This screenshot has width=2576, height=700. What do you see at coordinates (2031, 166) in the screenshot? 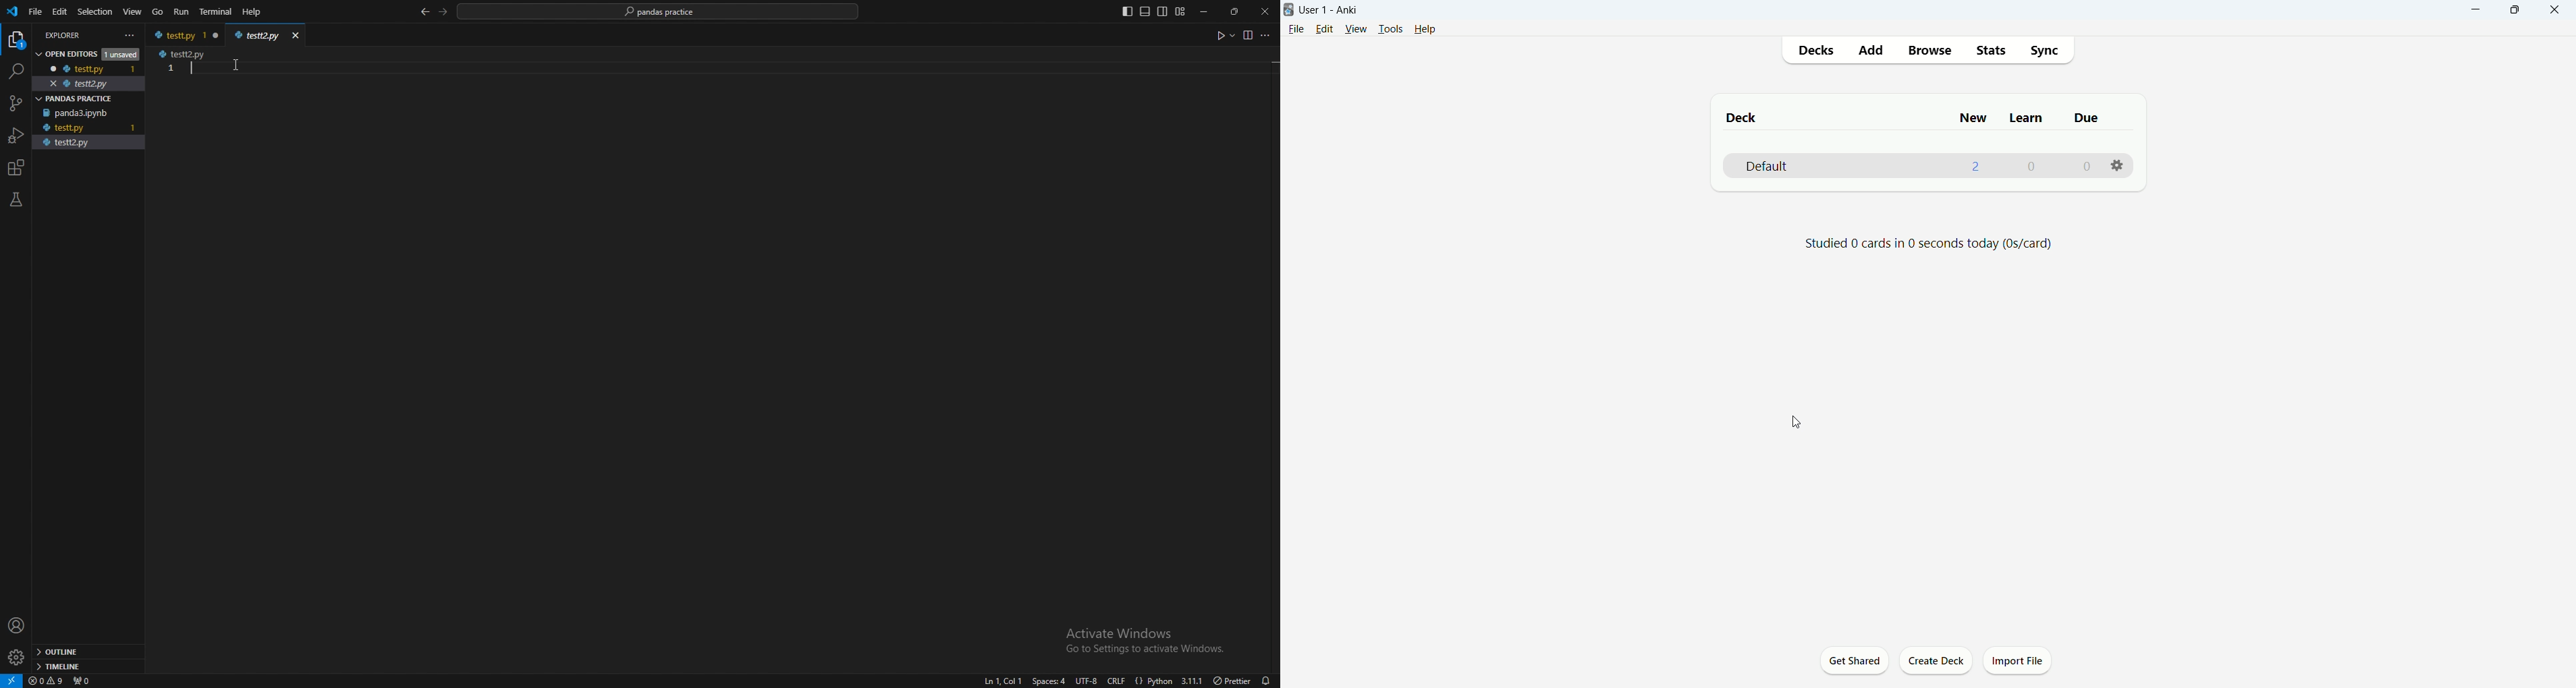
I see `0` at bounding box center [2031, 166].